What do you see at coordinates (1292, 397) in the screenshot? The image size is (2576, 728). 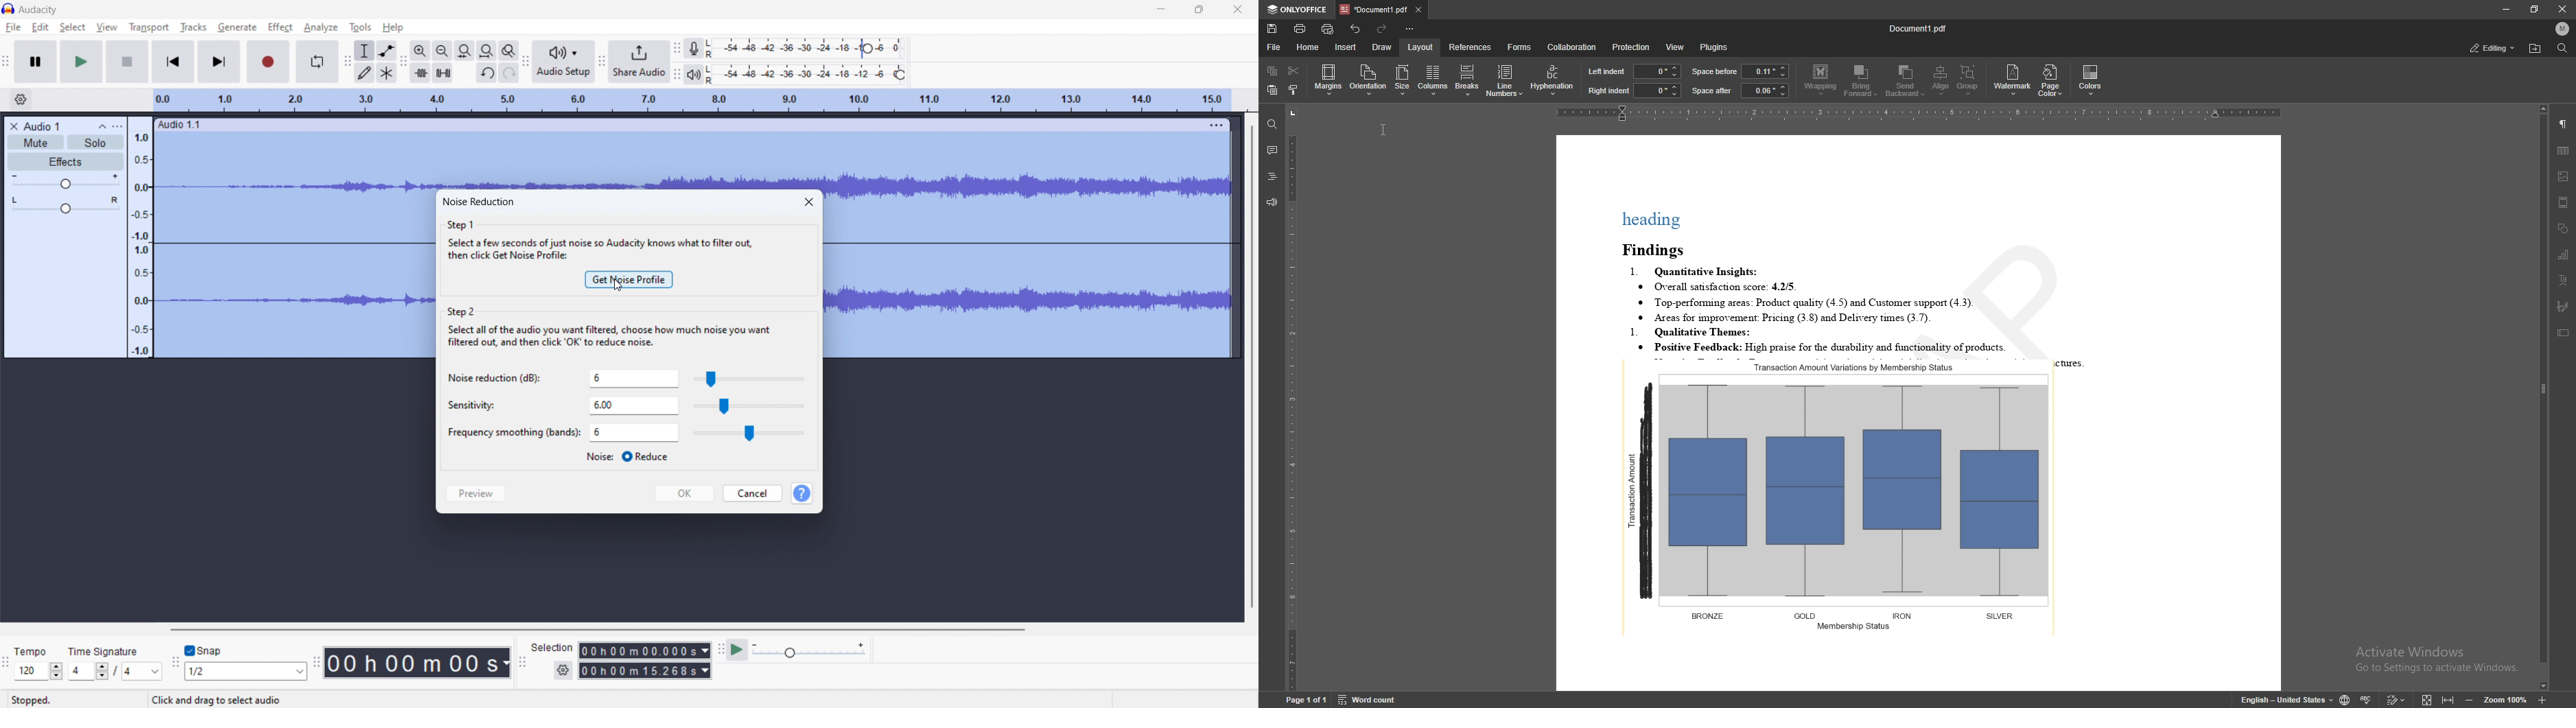 I see `vertical scale` at bounding box center [1292, 397].